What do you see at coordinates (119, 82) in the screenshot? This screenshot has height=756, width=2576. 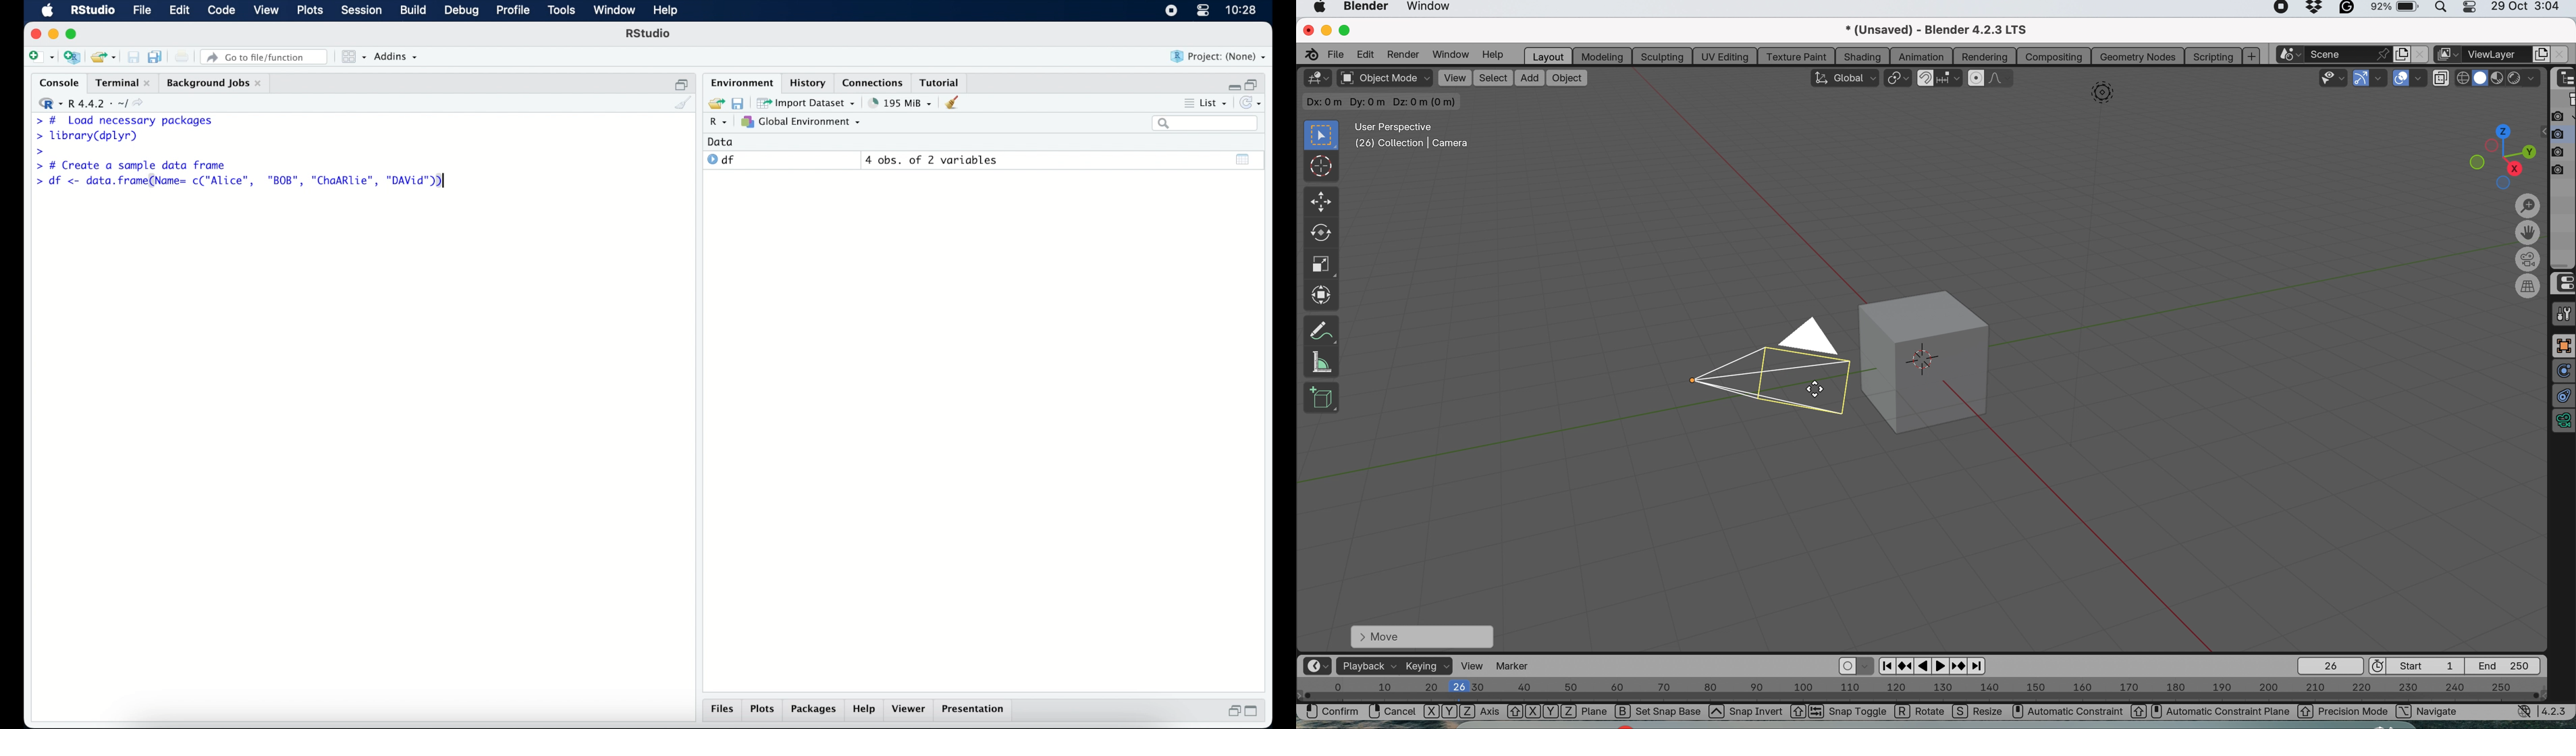 I see `Terminal` at bounding box center [119, 82].